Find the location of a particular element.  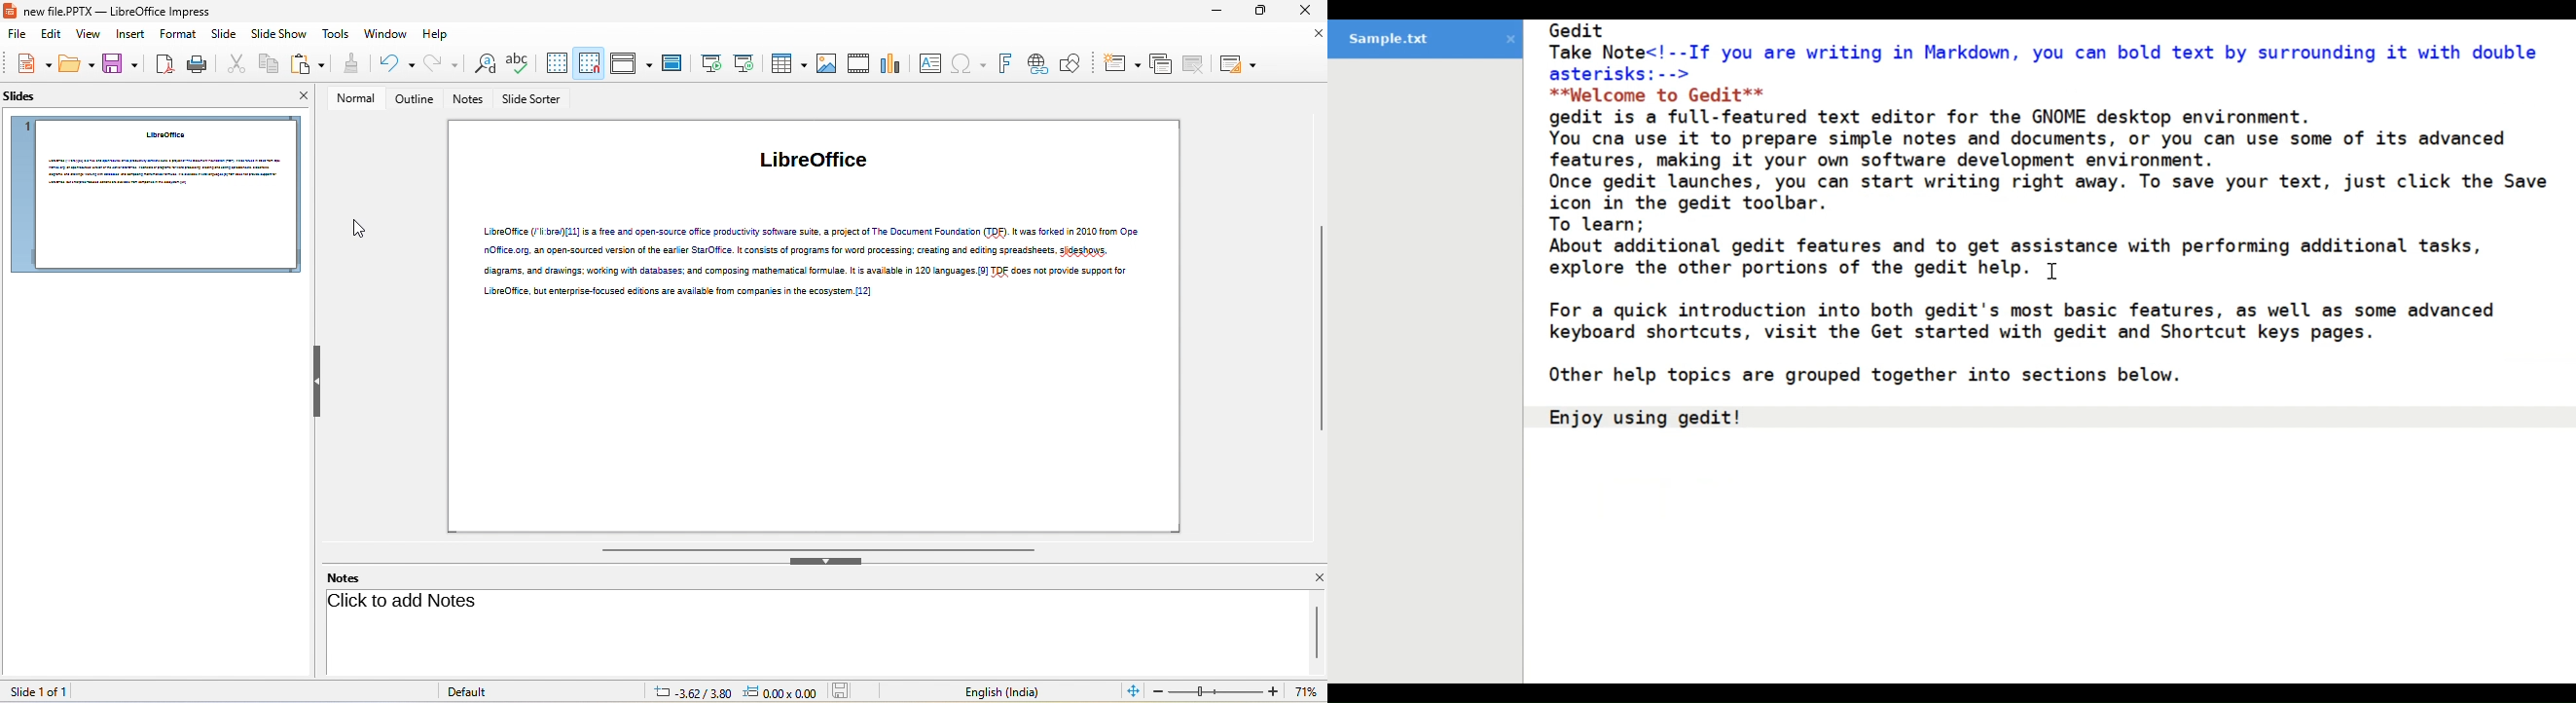

edit zoom is located at coordinates (1215, 692).